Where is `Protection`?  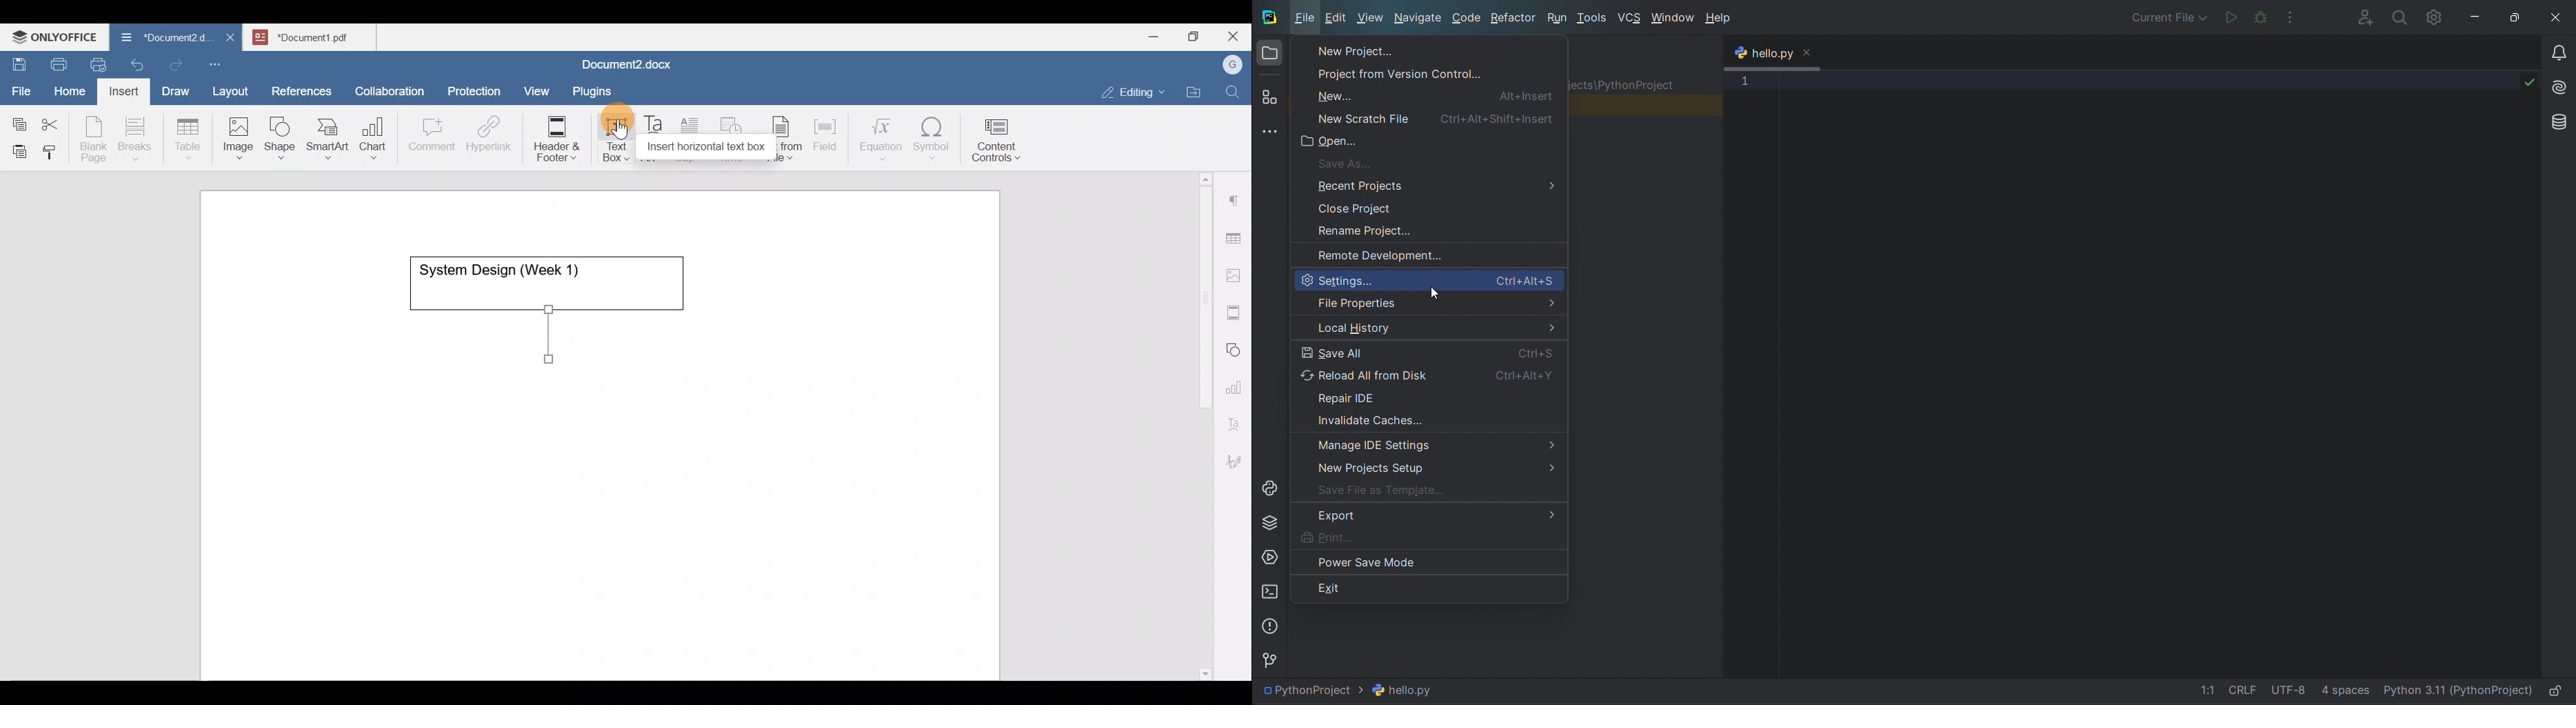 Protection is located at coordinates (478, 89).